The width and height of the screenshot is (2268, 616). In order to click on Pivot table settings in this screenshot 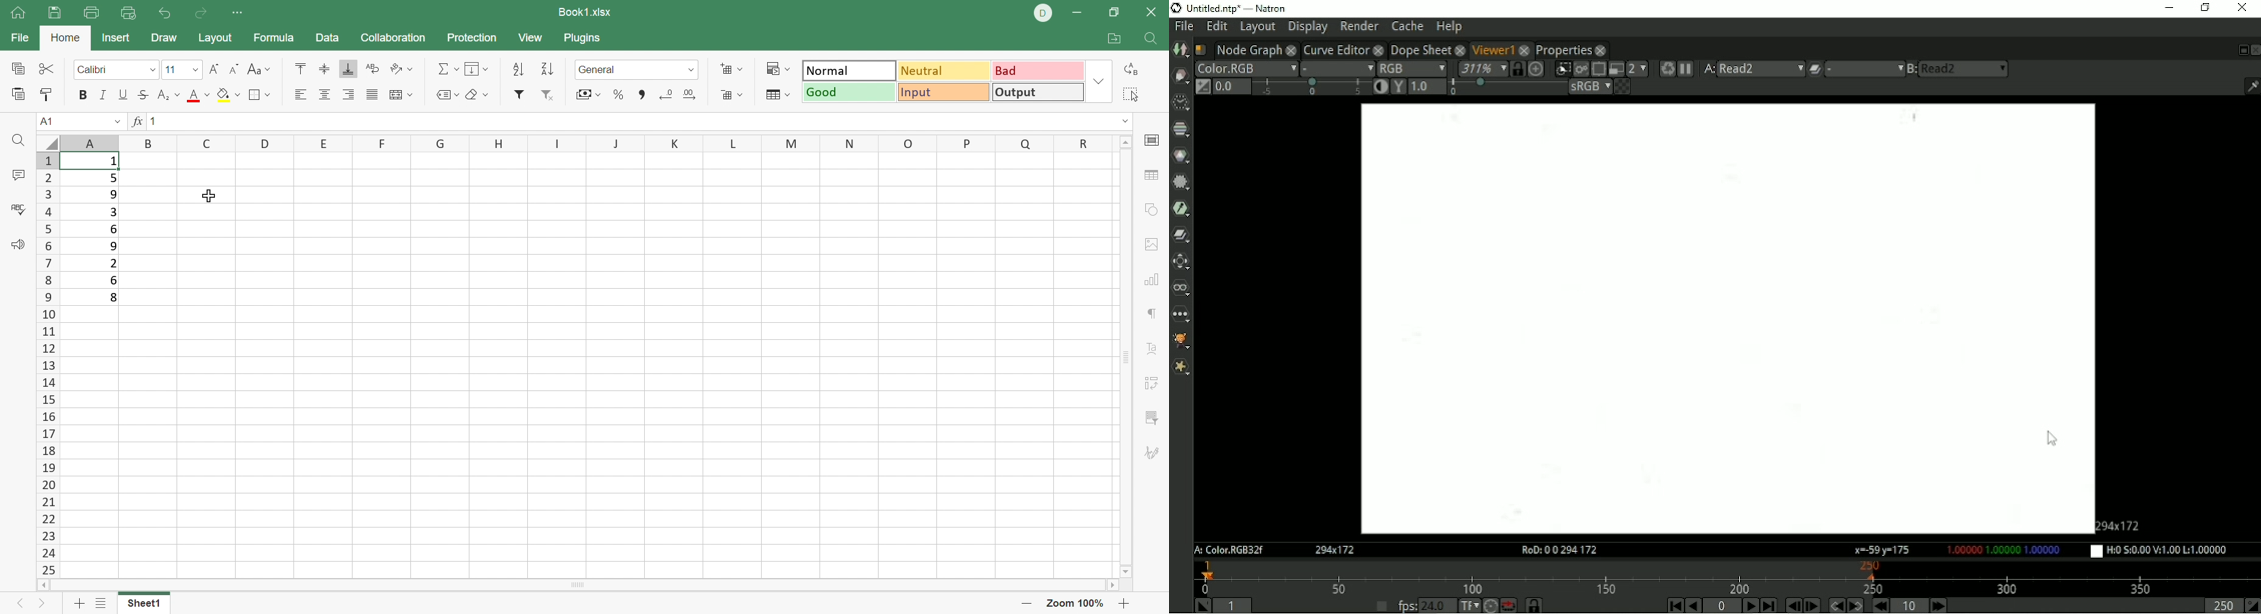, I will do `click(1154, 384)`.